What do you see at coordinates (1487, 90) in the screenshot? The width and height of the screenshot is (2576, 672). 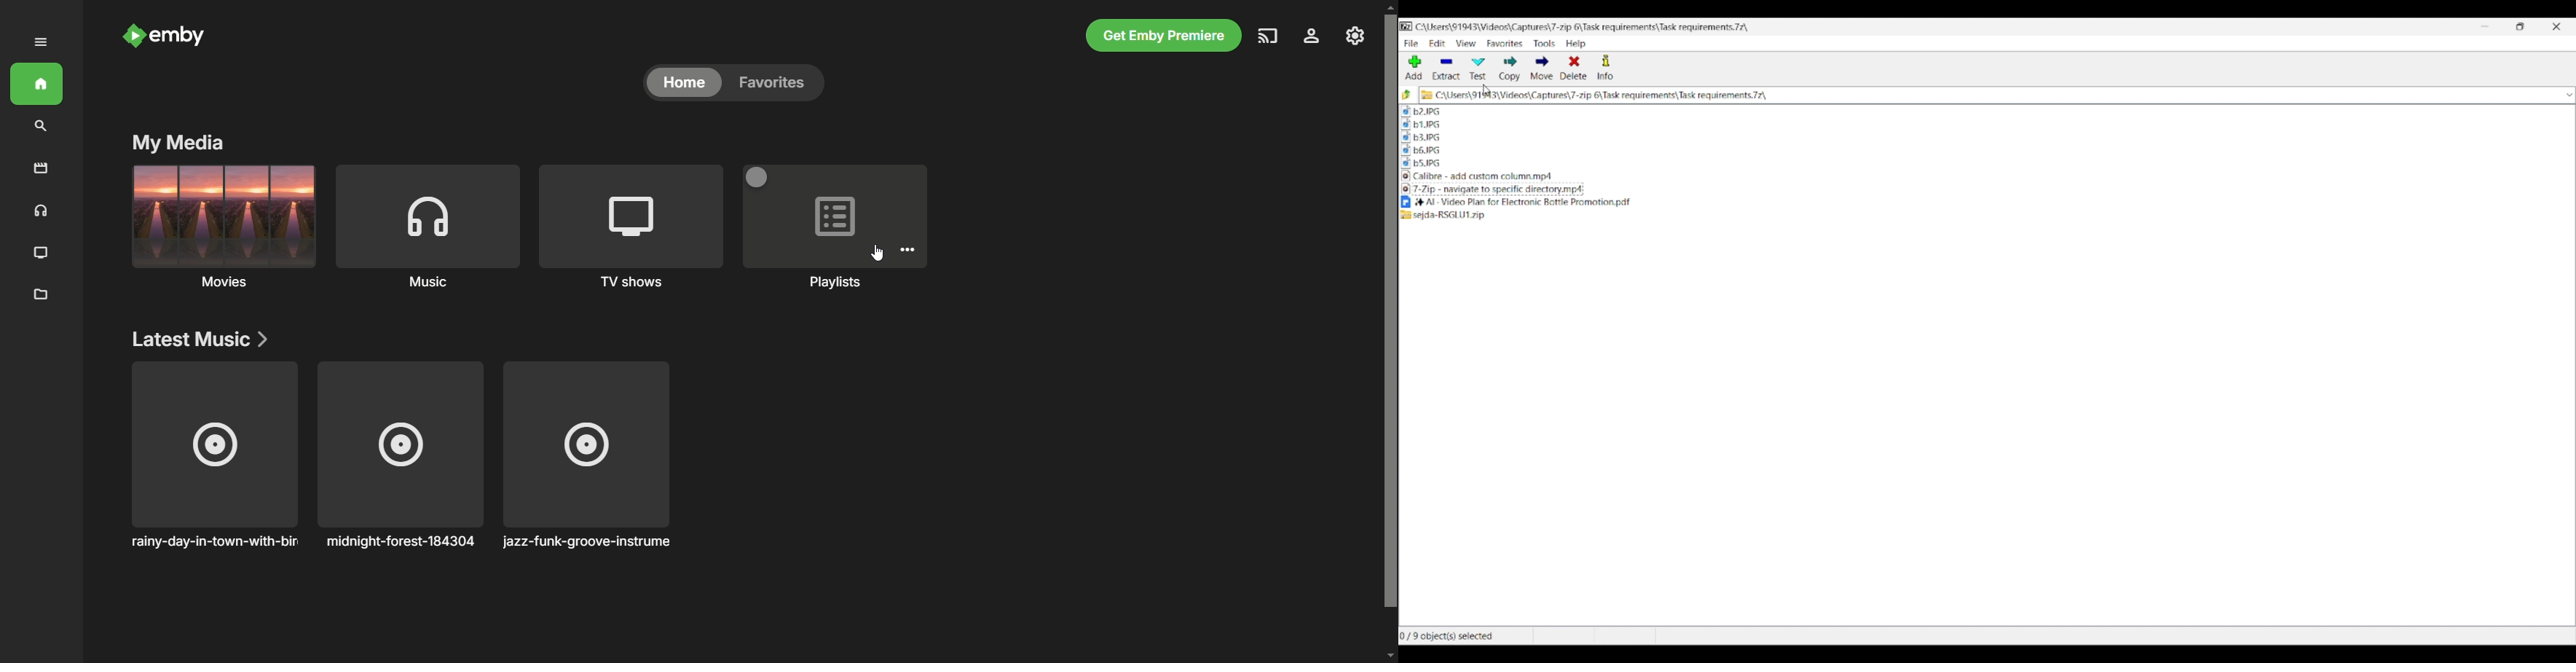 I see `Cursor position unchanged ` at bounding box center [1487, 90].